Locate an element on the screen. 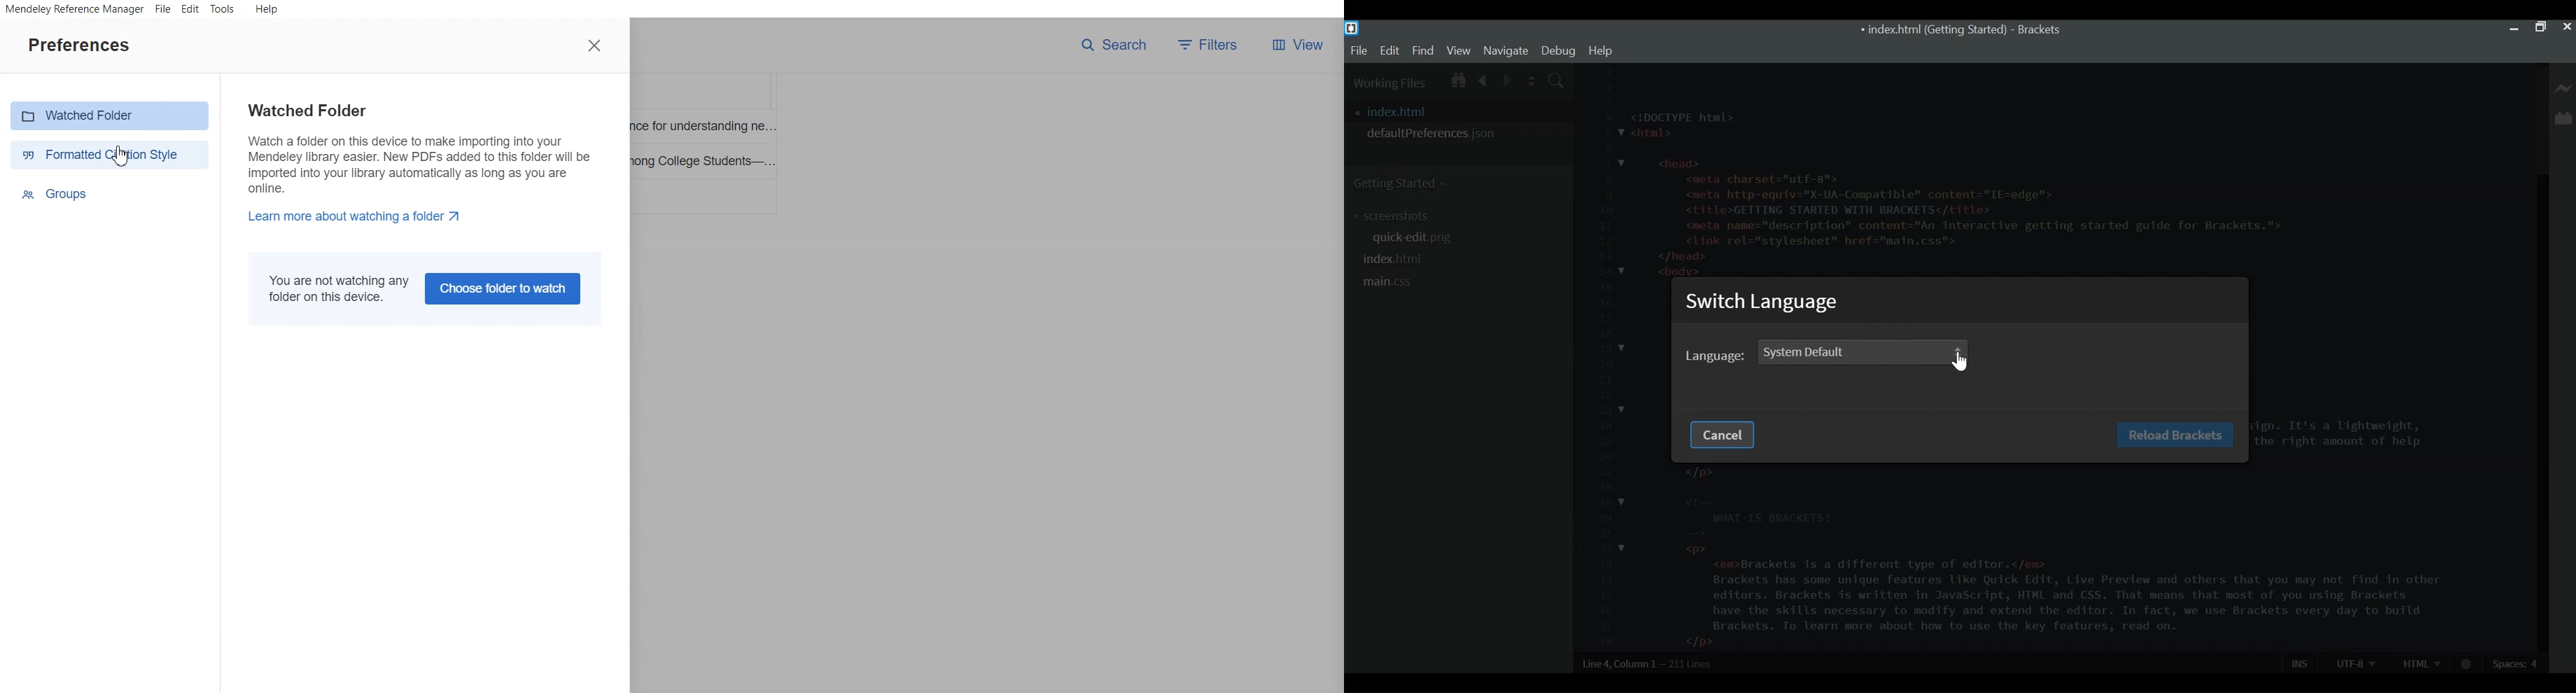 This screenshot has width=2576, height=700. language is located at coordinates (1716, 357).